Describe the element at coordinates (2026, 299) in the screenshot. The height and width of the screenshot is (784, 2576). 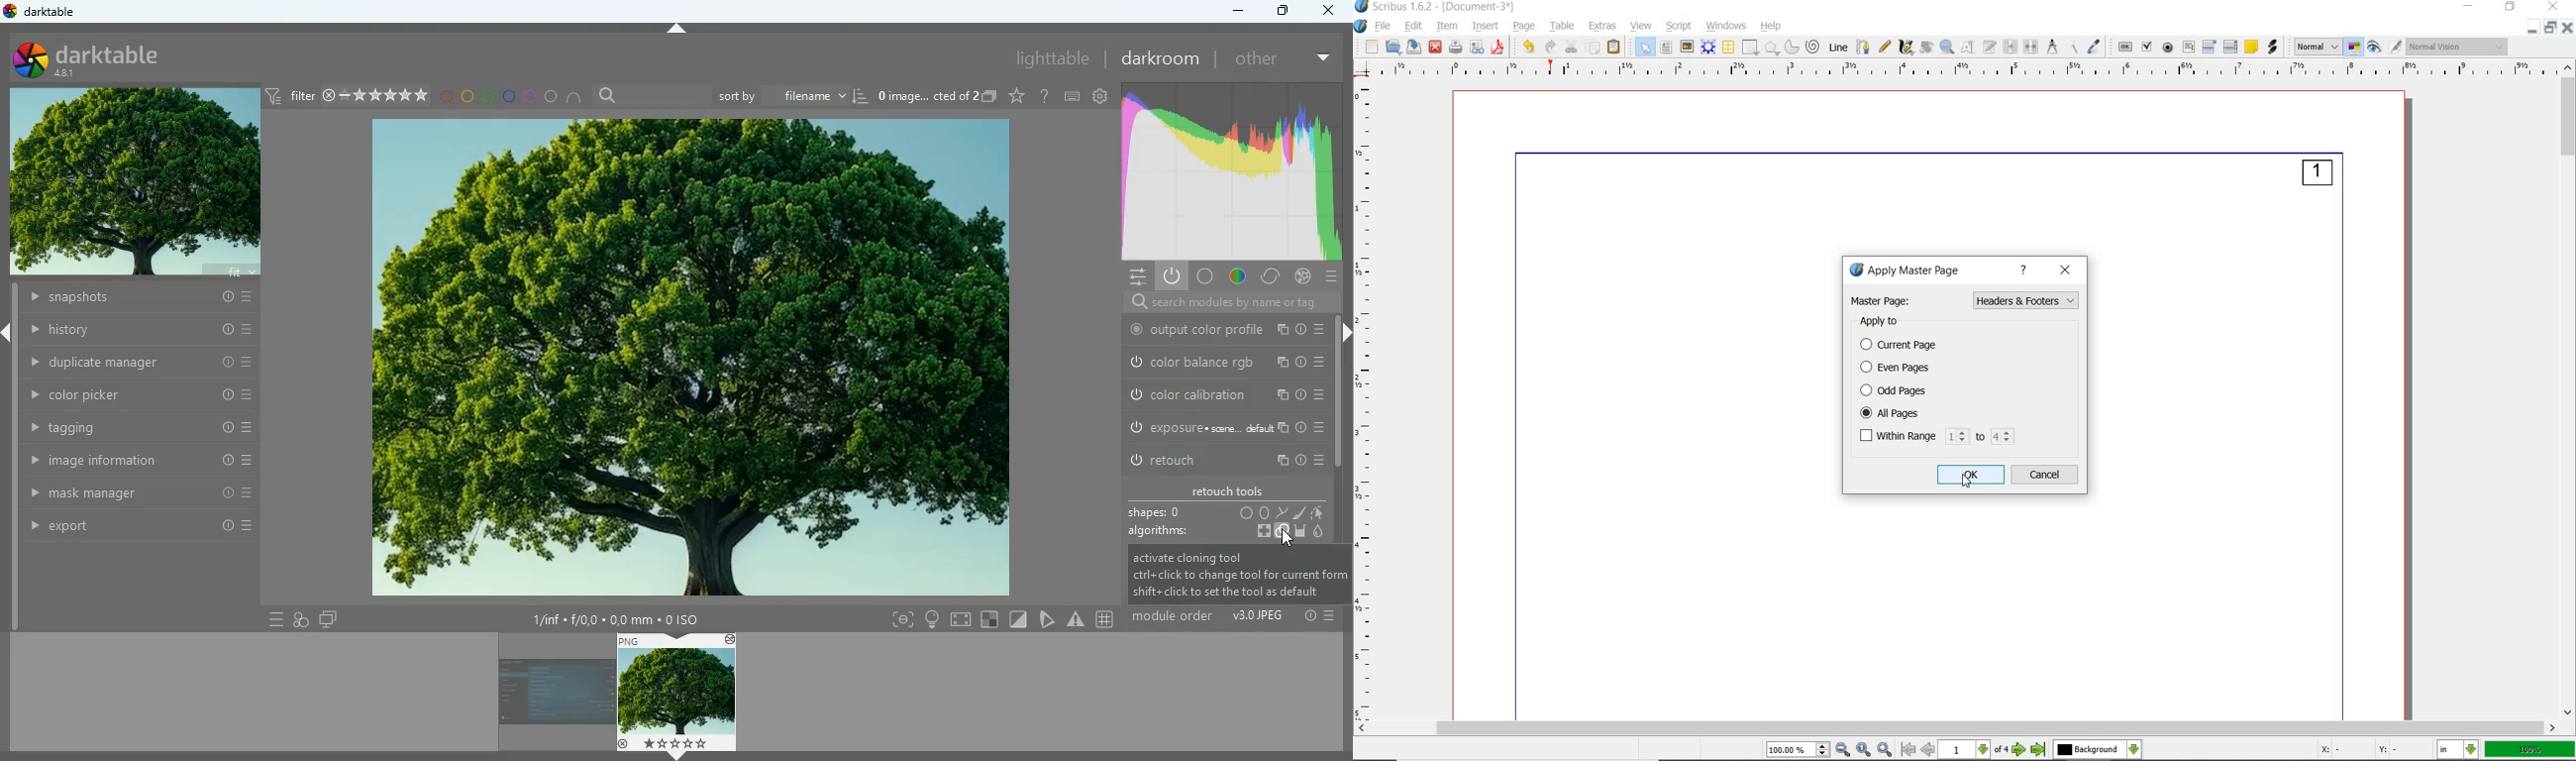
I see `Page Numbers` at that location.